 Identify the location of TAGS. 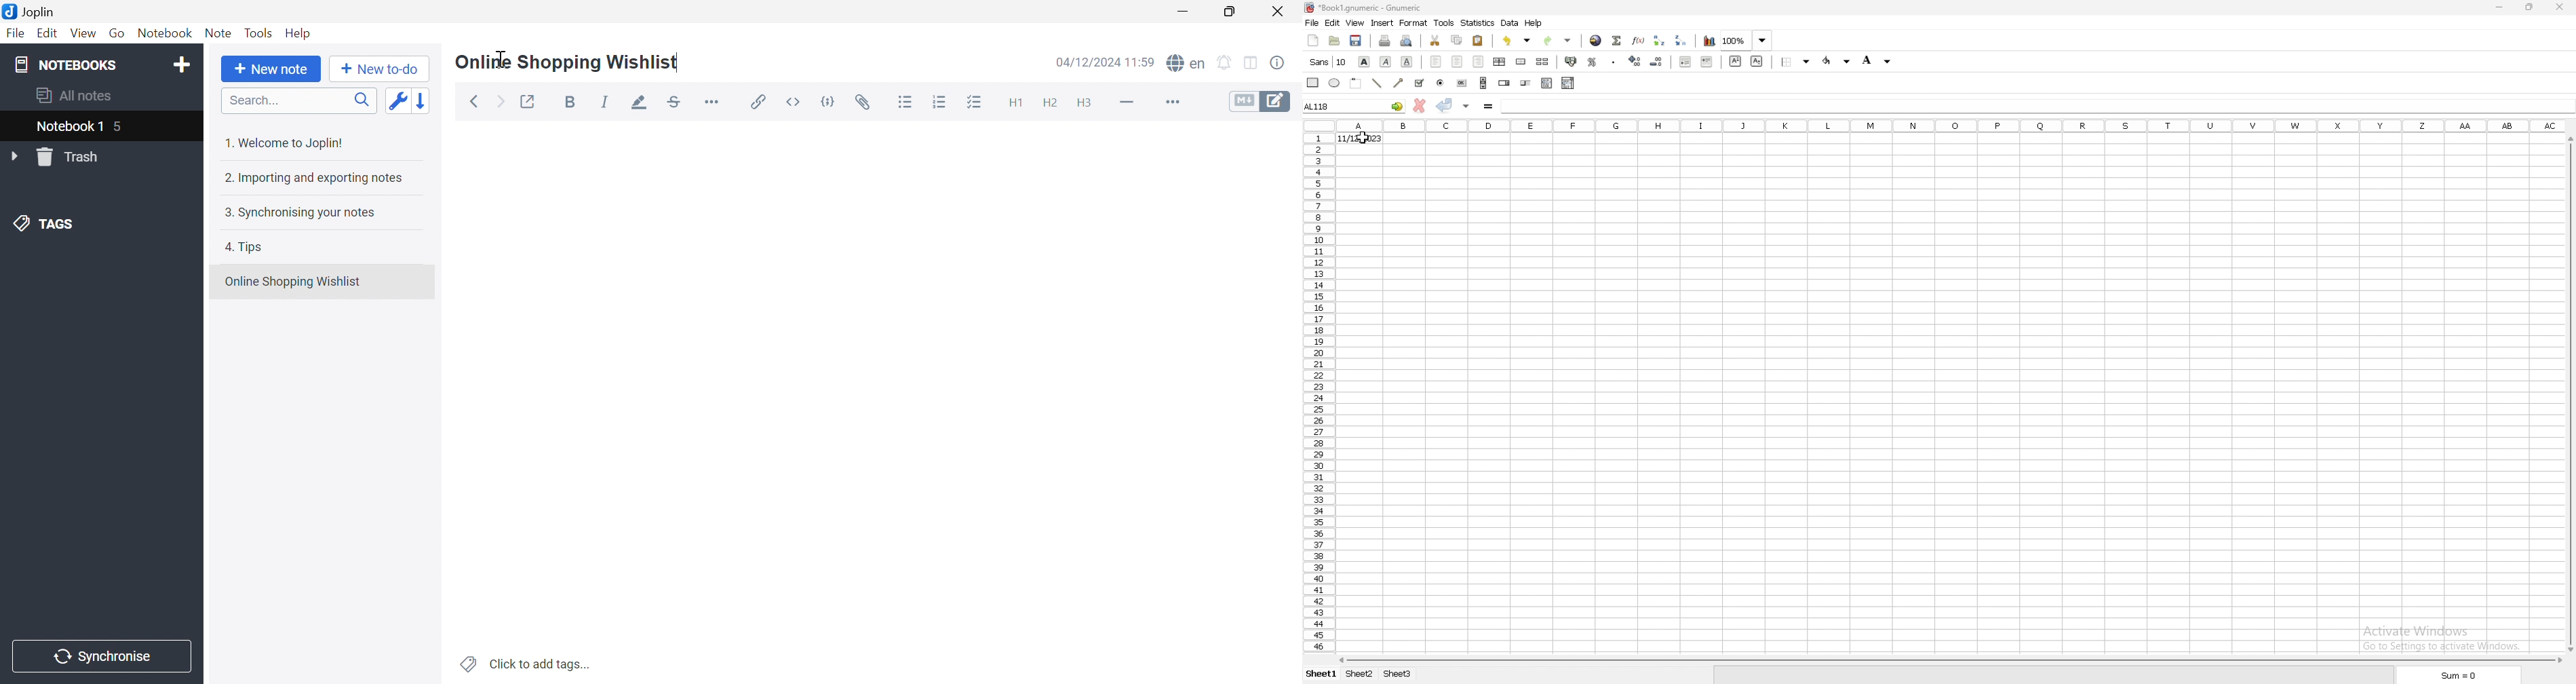
(47, 225).